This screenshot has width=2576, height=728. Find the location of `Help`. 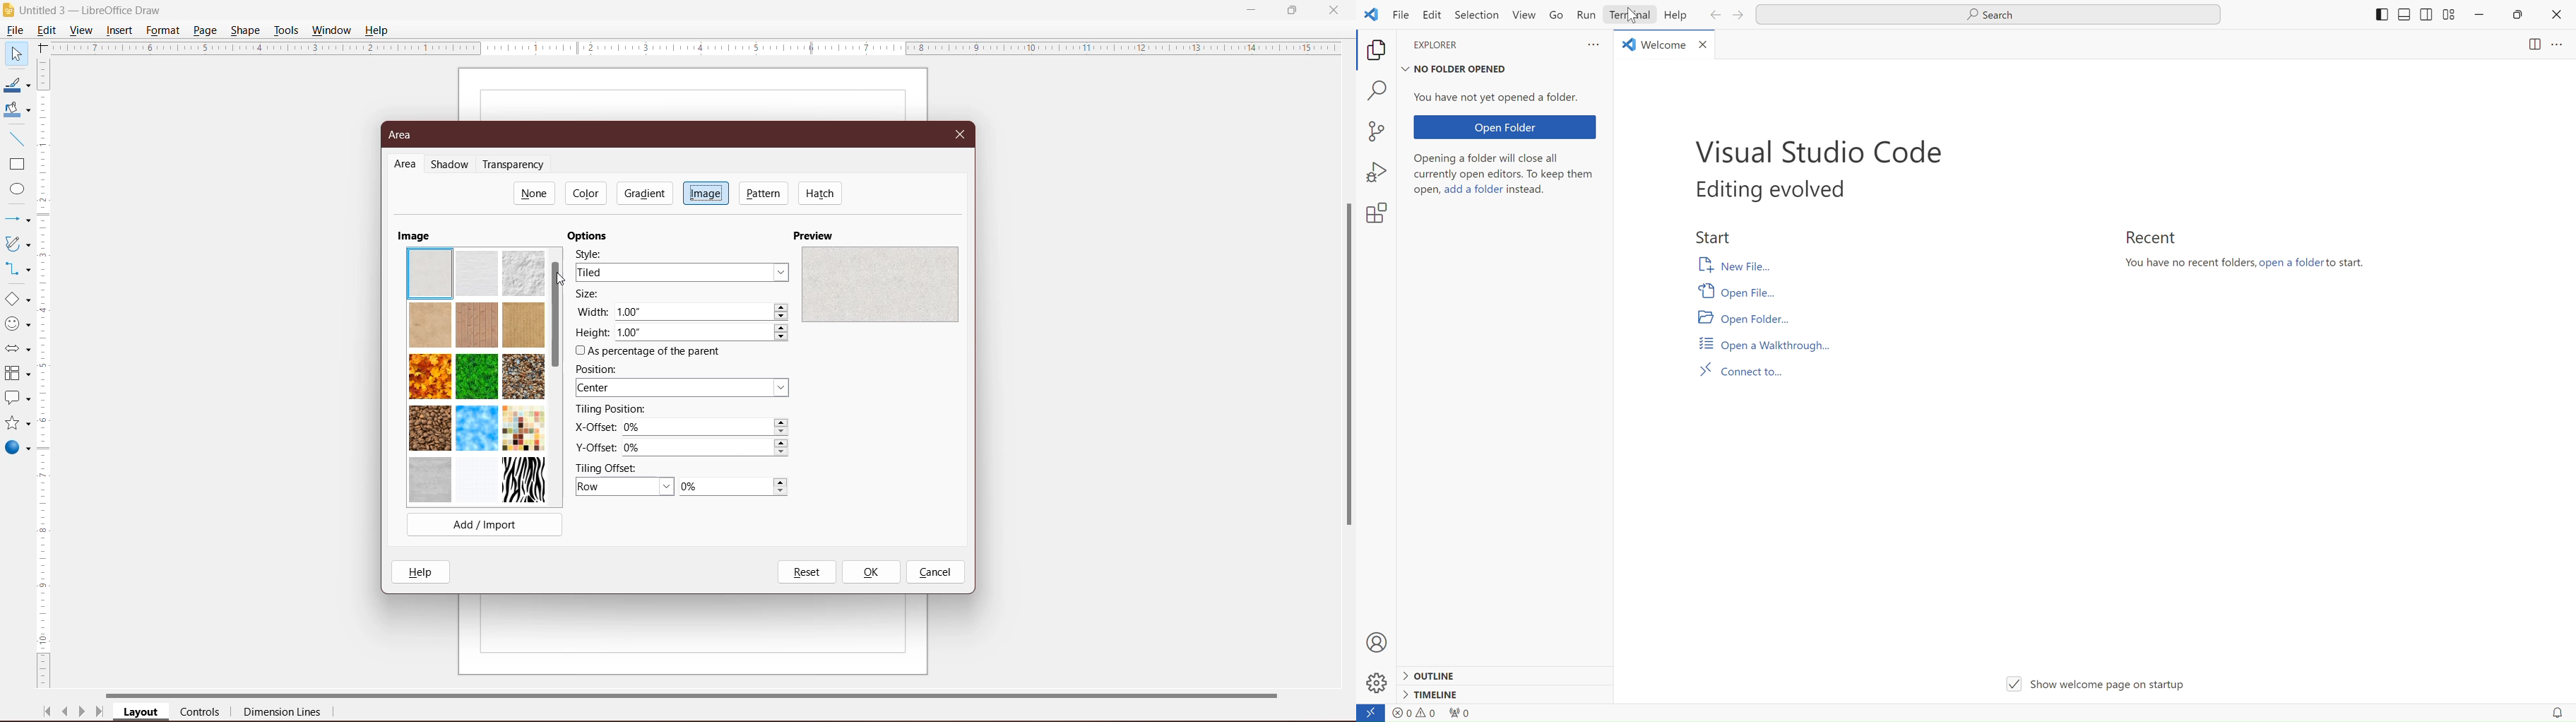

Help is located at coordinates (1681, 17).